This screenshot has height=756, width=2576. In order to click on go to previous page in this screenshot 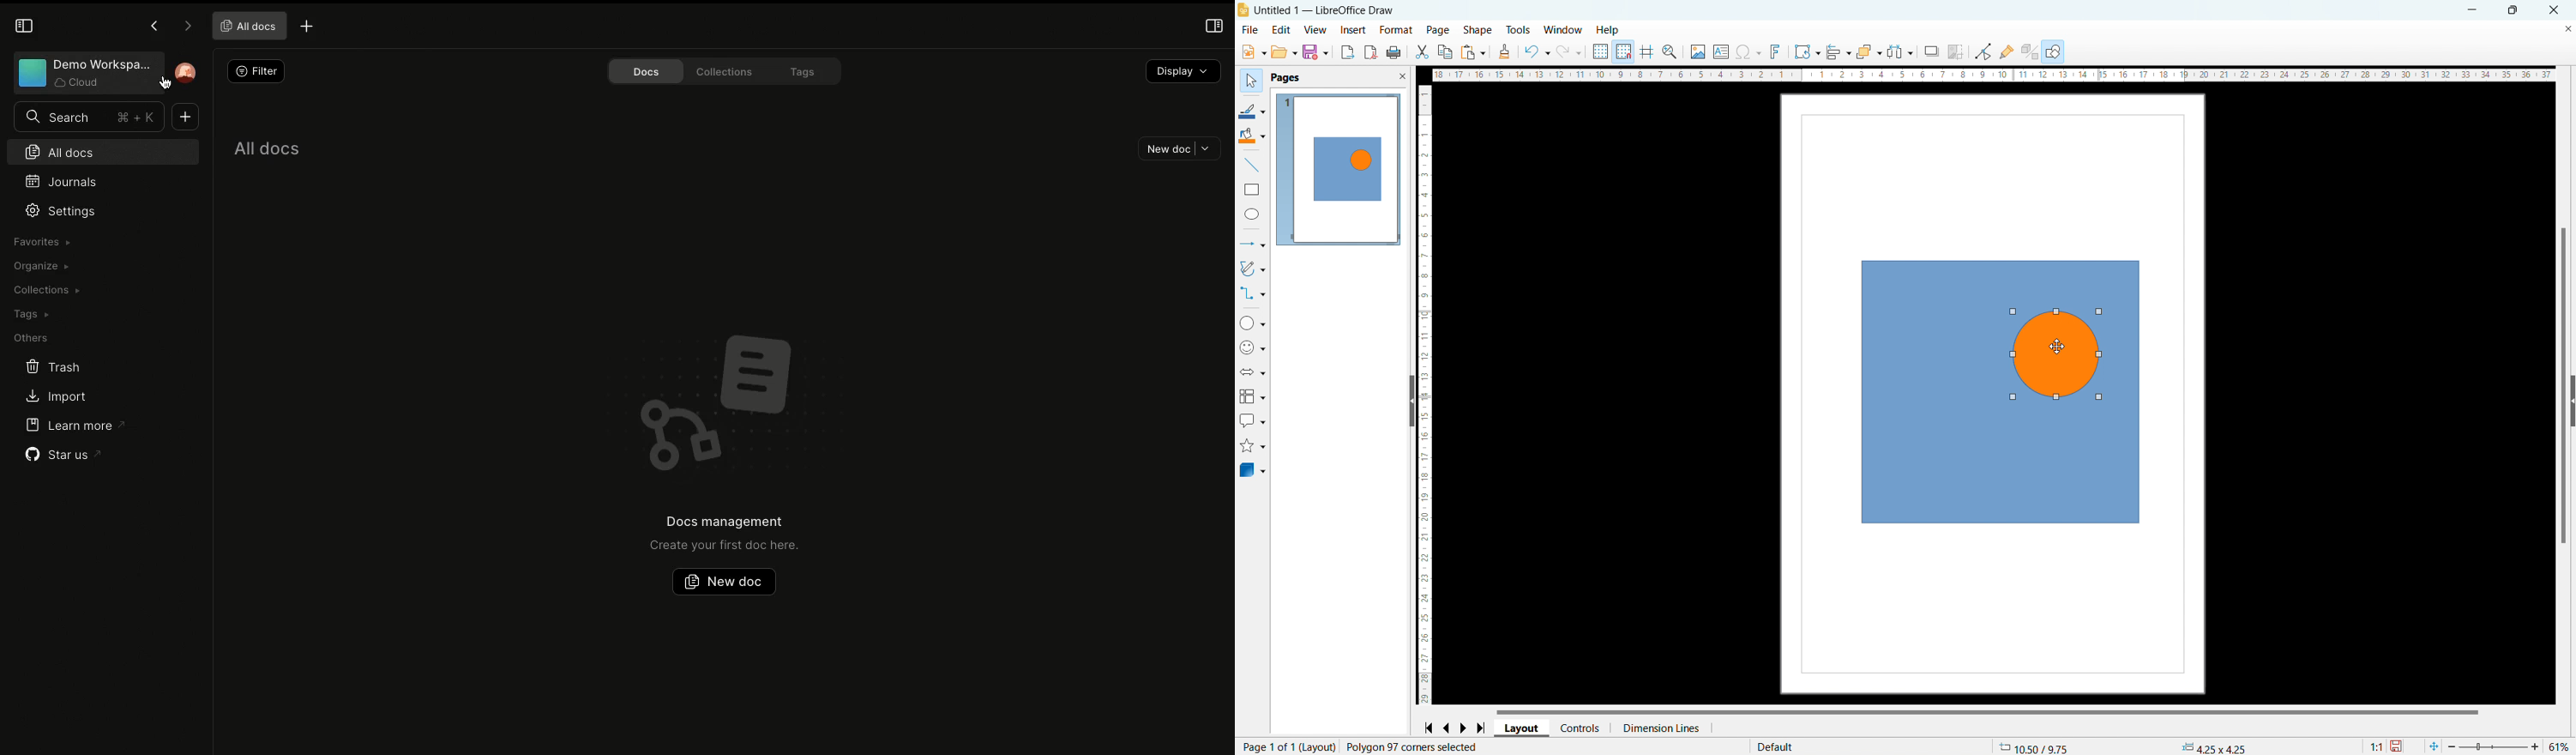, I will do `click(1446, 727)`.